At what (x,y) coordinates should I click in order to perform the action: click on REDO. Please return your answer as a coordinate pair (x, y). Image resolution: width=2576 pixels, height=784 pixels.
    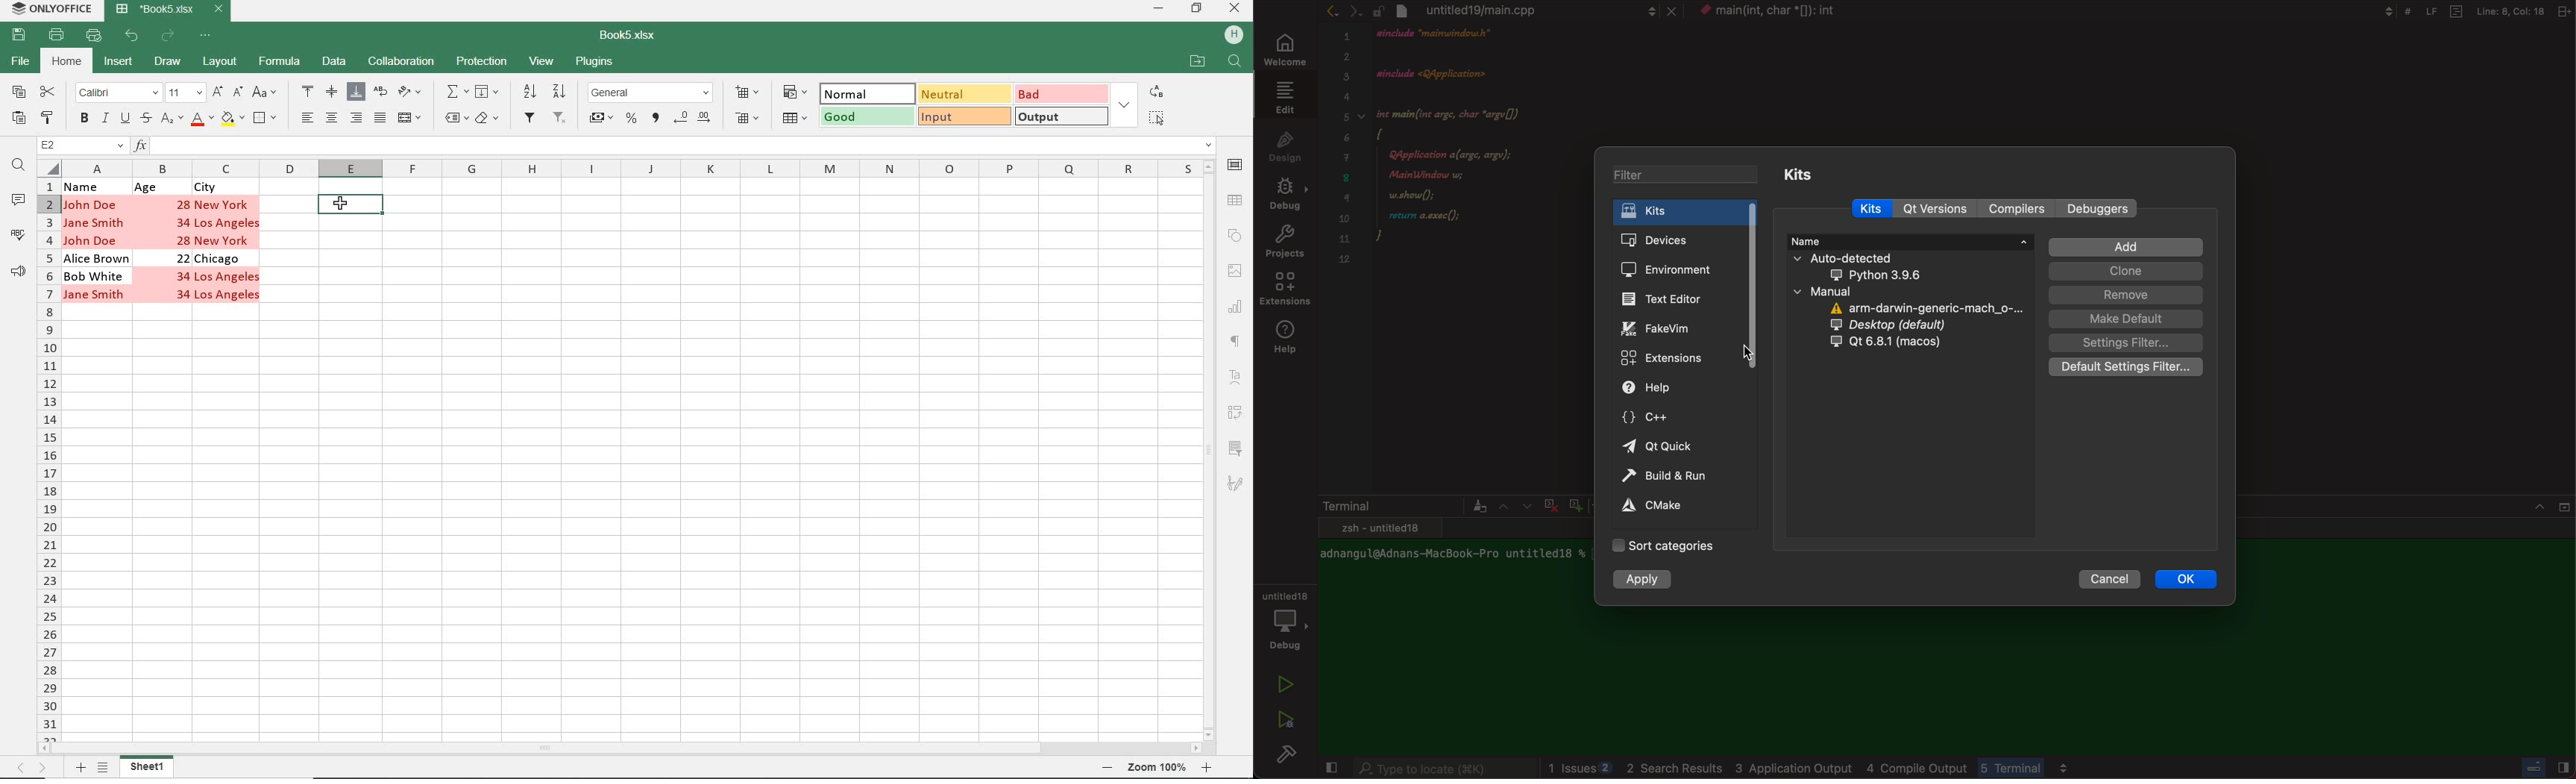
    Looking at the image, I should click on (168, 37).